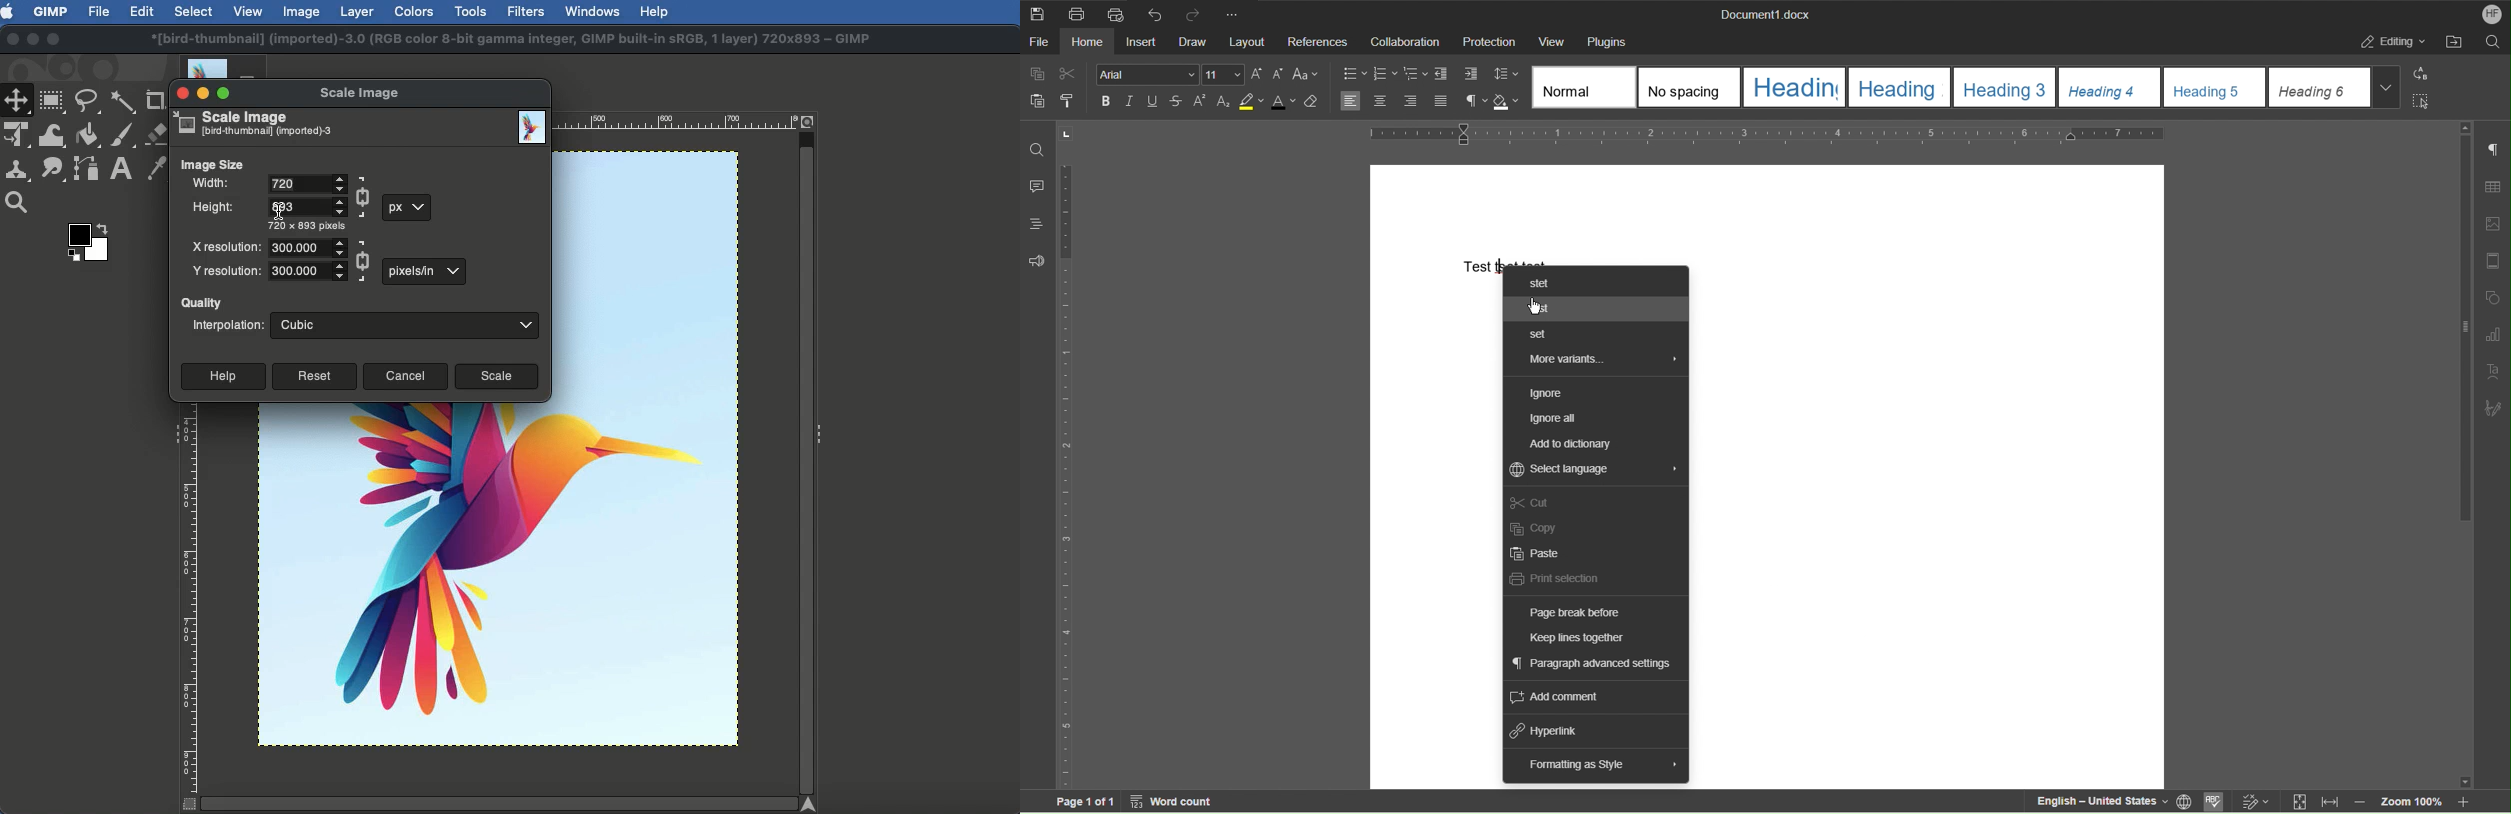  Describe the element at coordinates (2100, 802) in the screenshot. I see `English - United States` at that location.